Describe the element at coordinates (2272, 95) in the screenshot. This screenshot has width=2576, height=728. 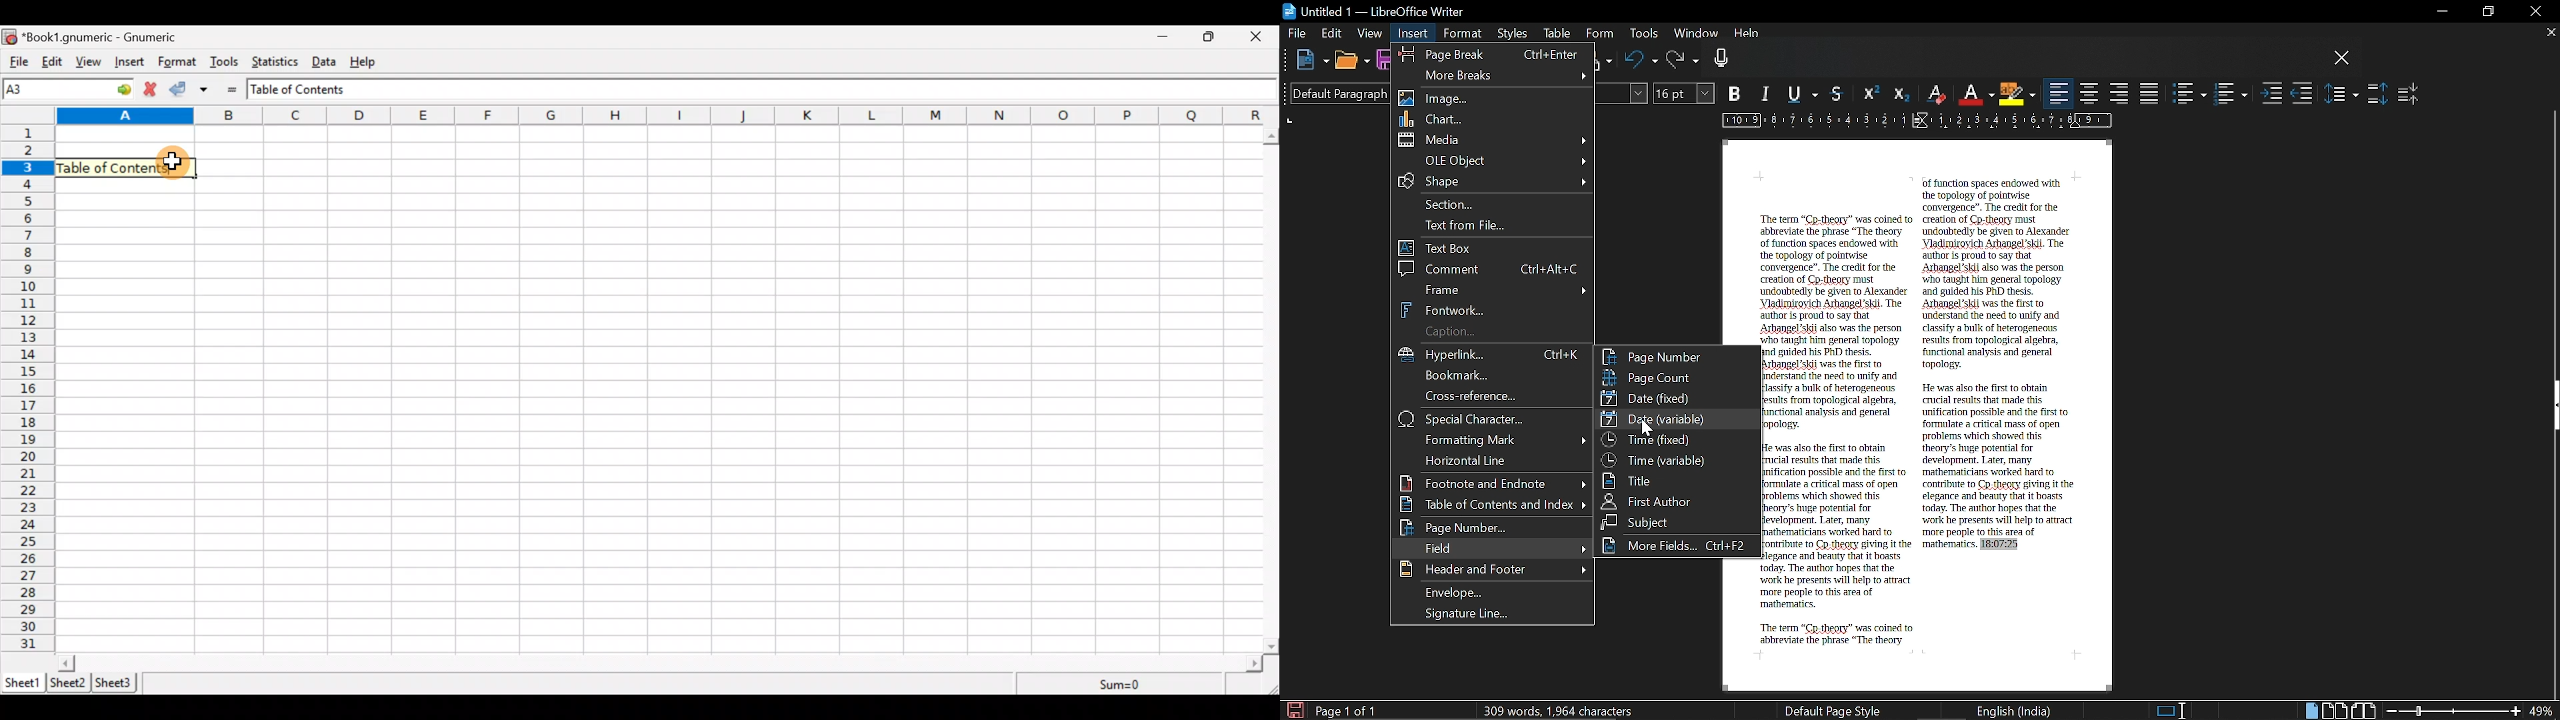
I see `Increase indent` at that location.